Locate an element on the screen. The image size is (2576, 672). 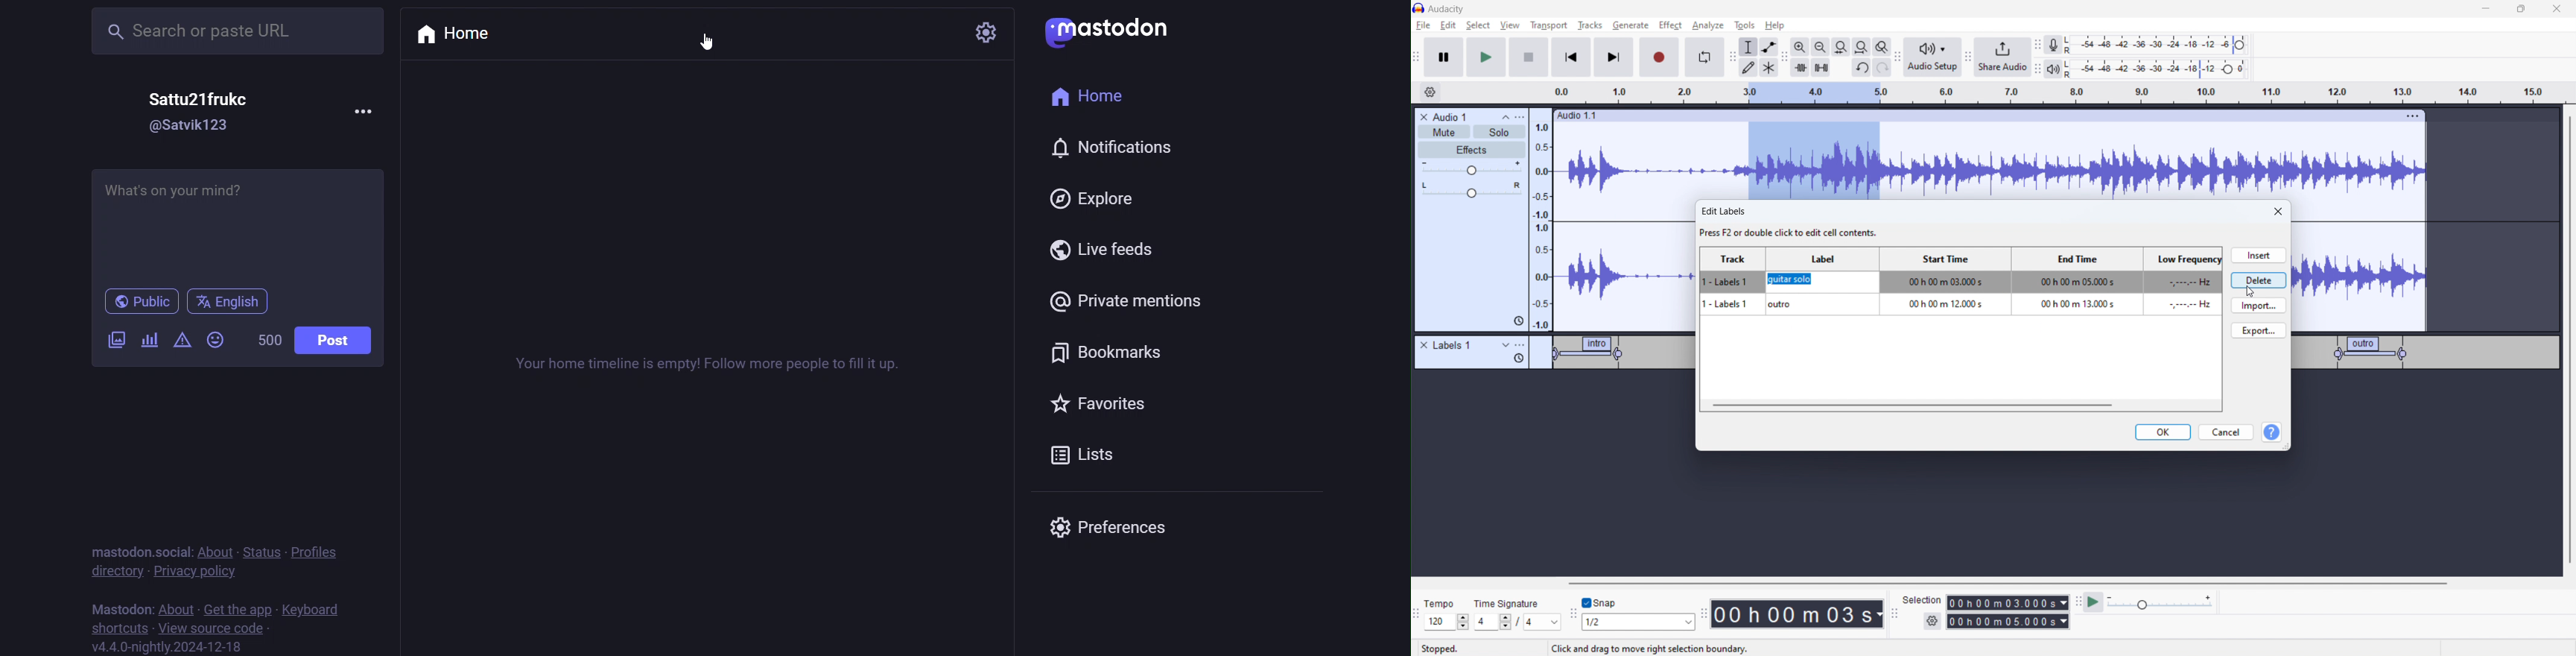
close is located at coordinates (2557, 9).